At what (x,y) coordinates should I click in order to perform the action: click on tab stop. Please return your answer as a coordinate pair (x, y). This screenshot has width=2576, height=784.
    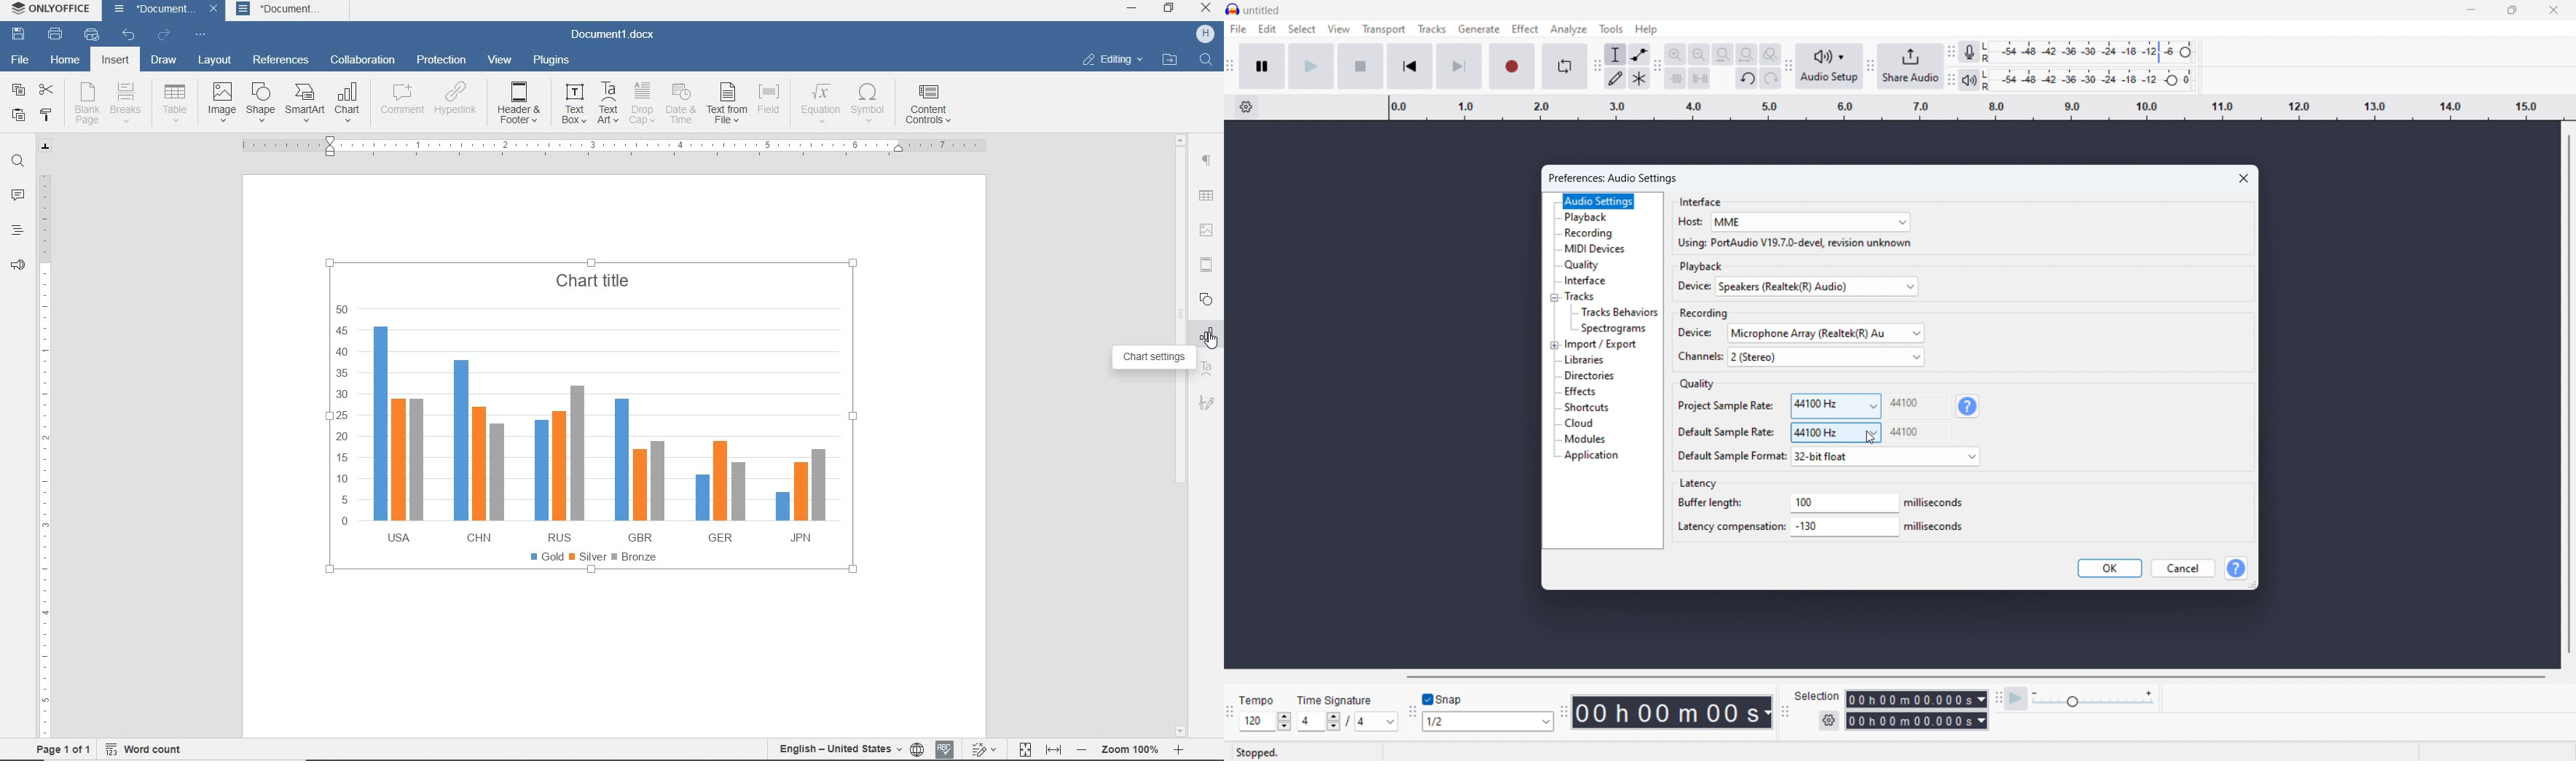
    Looking at the image, I should click on (46, 146).